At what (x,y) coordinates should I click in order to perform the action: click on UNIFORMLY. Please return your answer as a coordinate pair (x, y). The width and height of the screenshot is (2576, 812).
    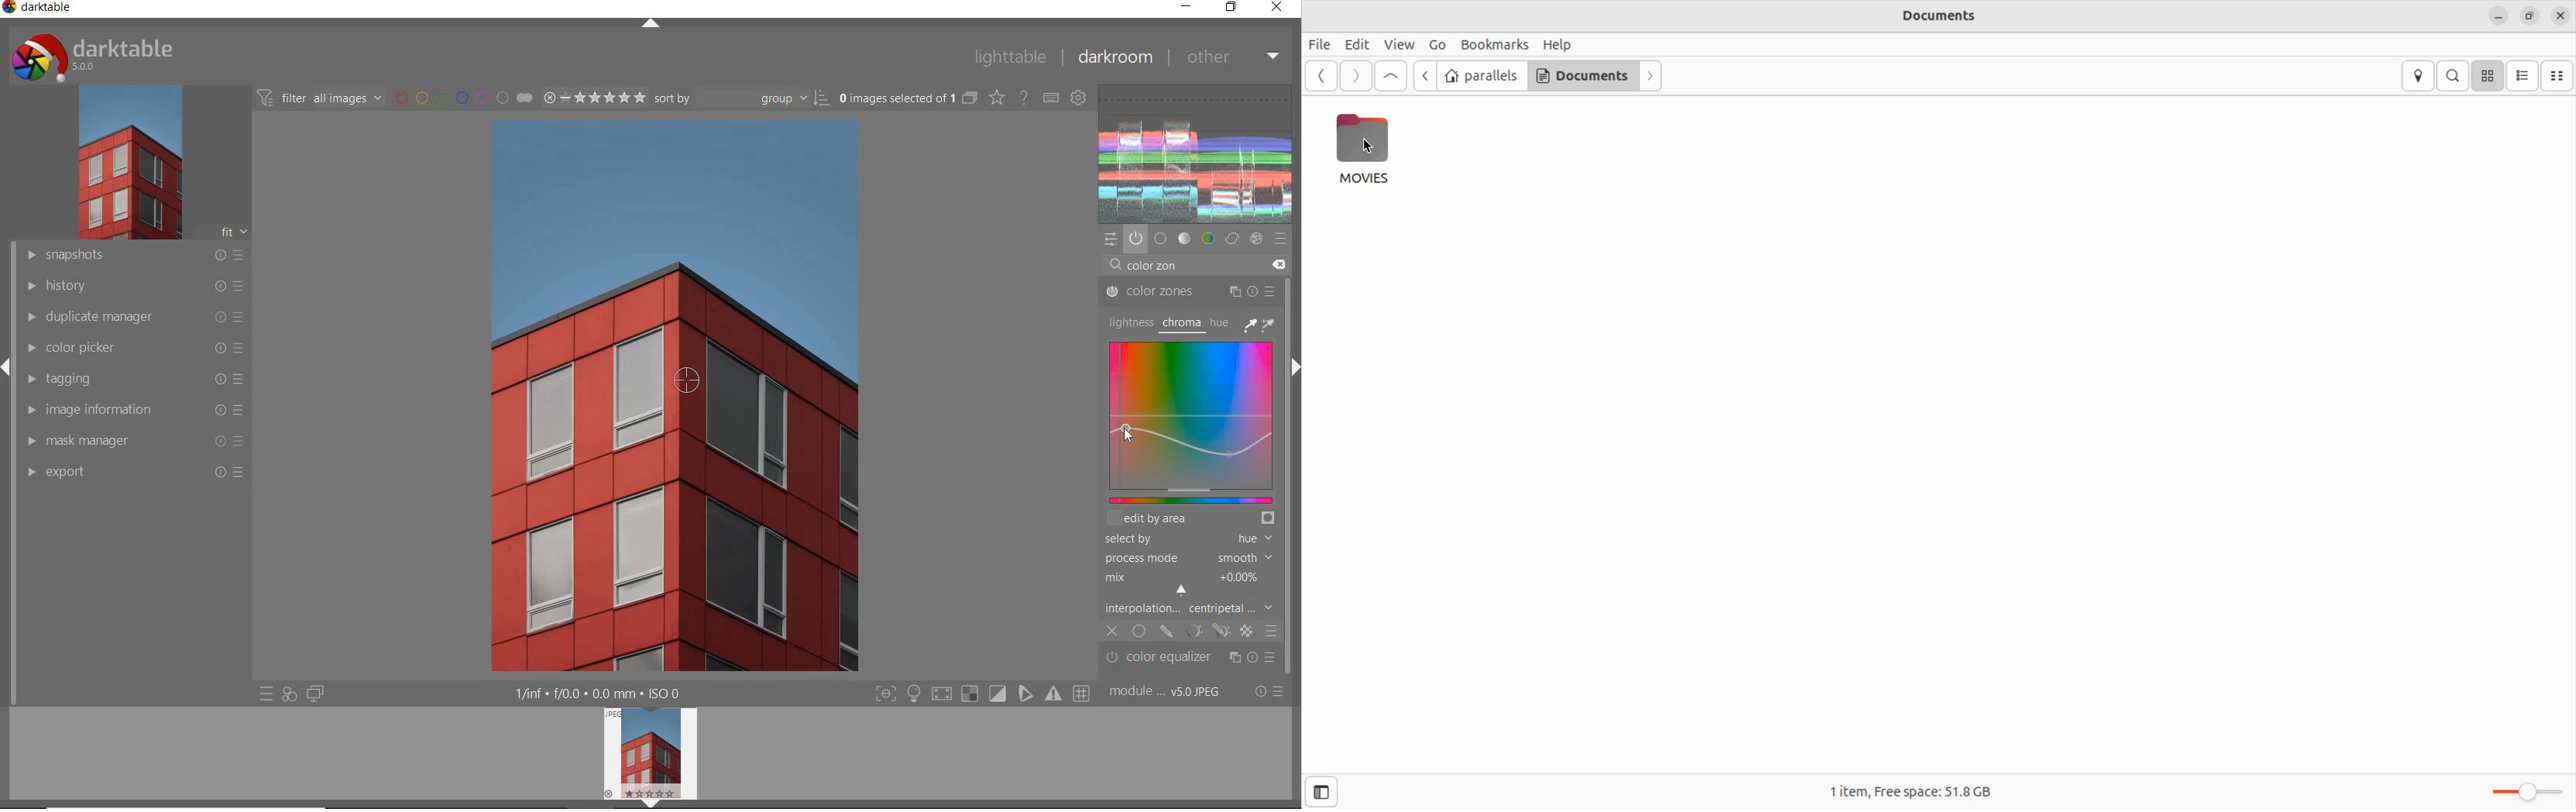
    Looking at the image, I should click on (1139, 632).